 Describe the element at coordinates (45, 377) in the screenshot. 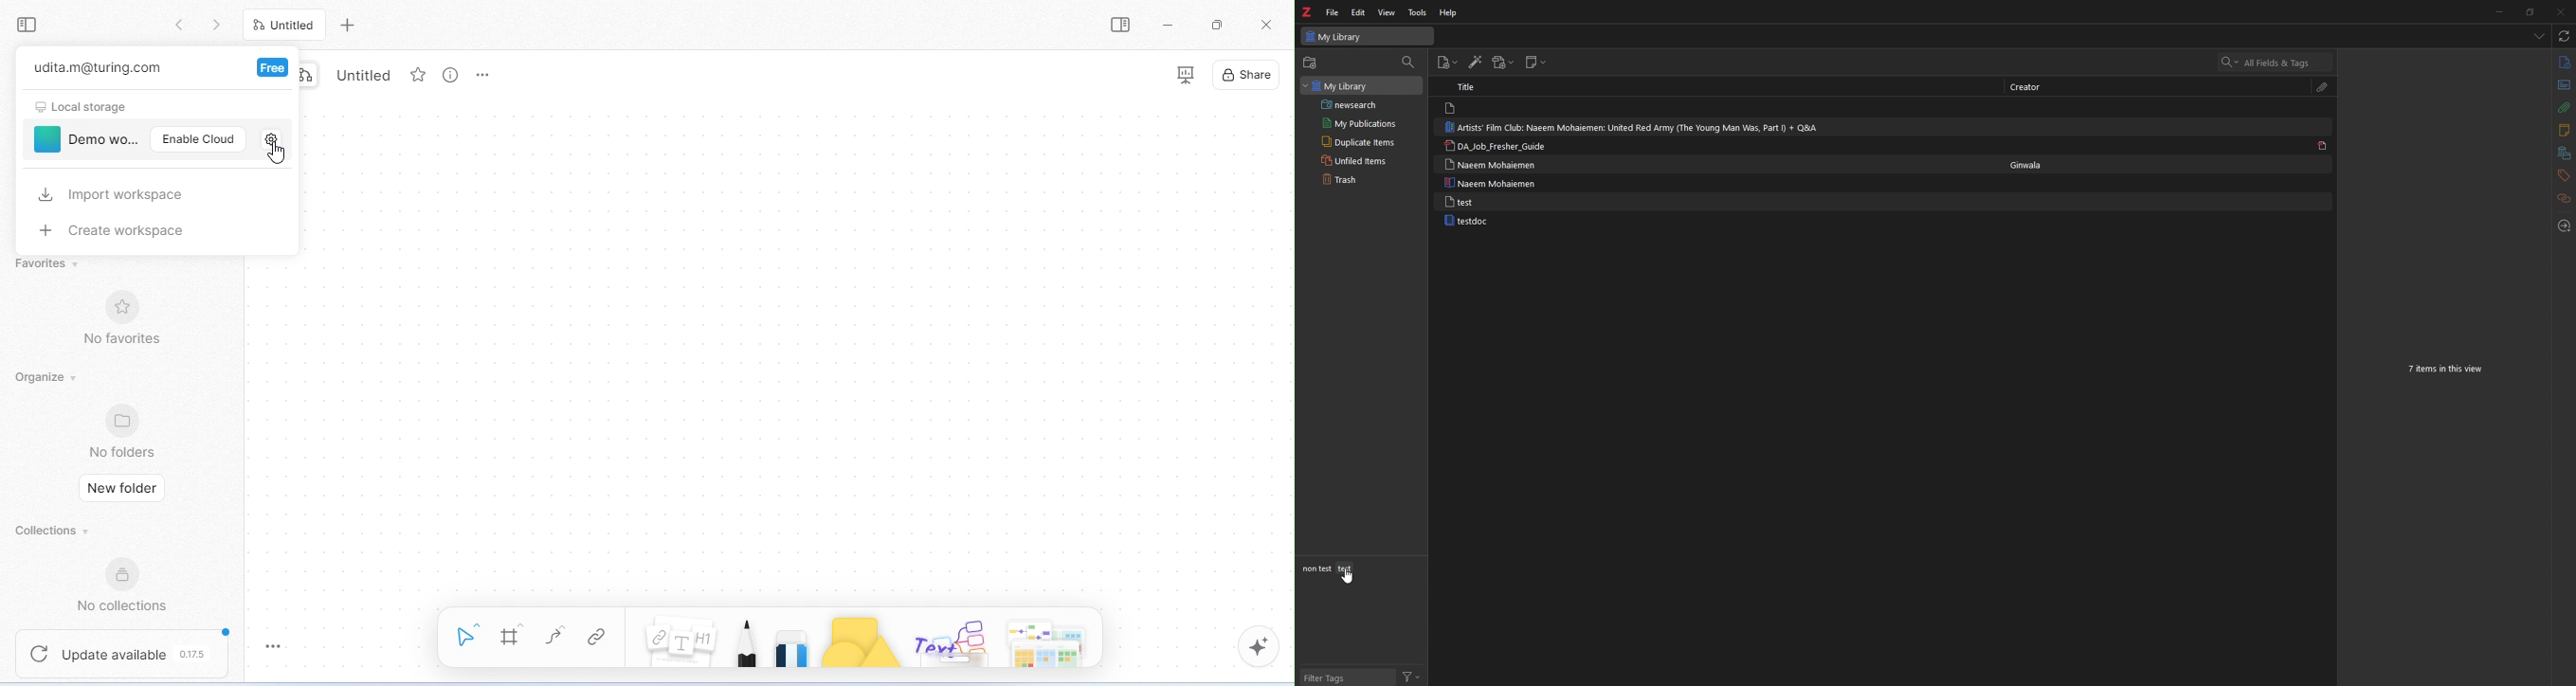

I see `organize` at that location.